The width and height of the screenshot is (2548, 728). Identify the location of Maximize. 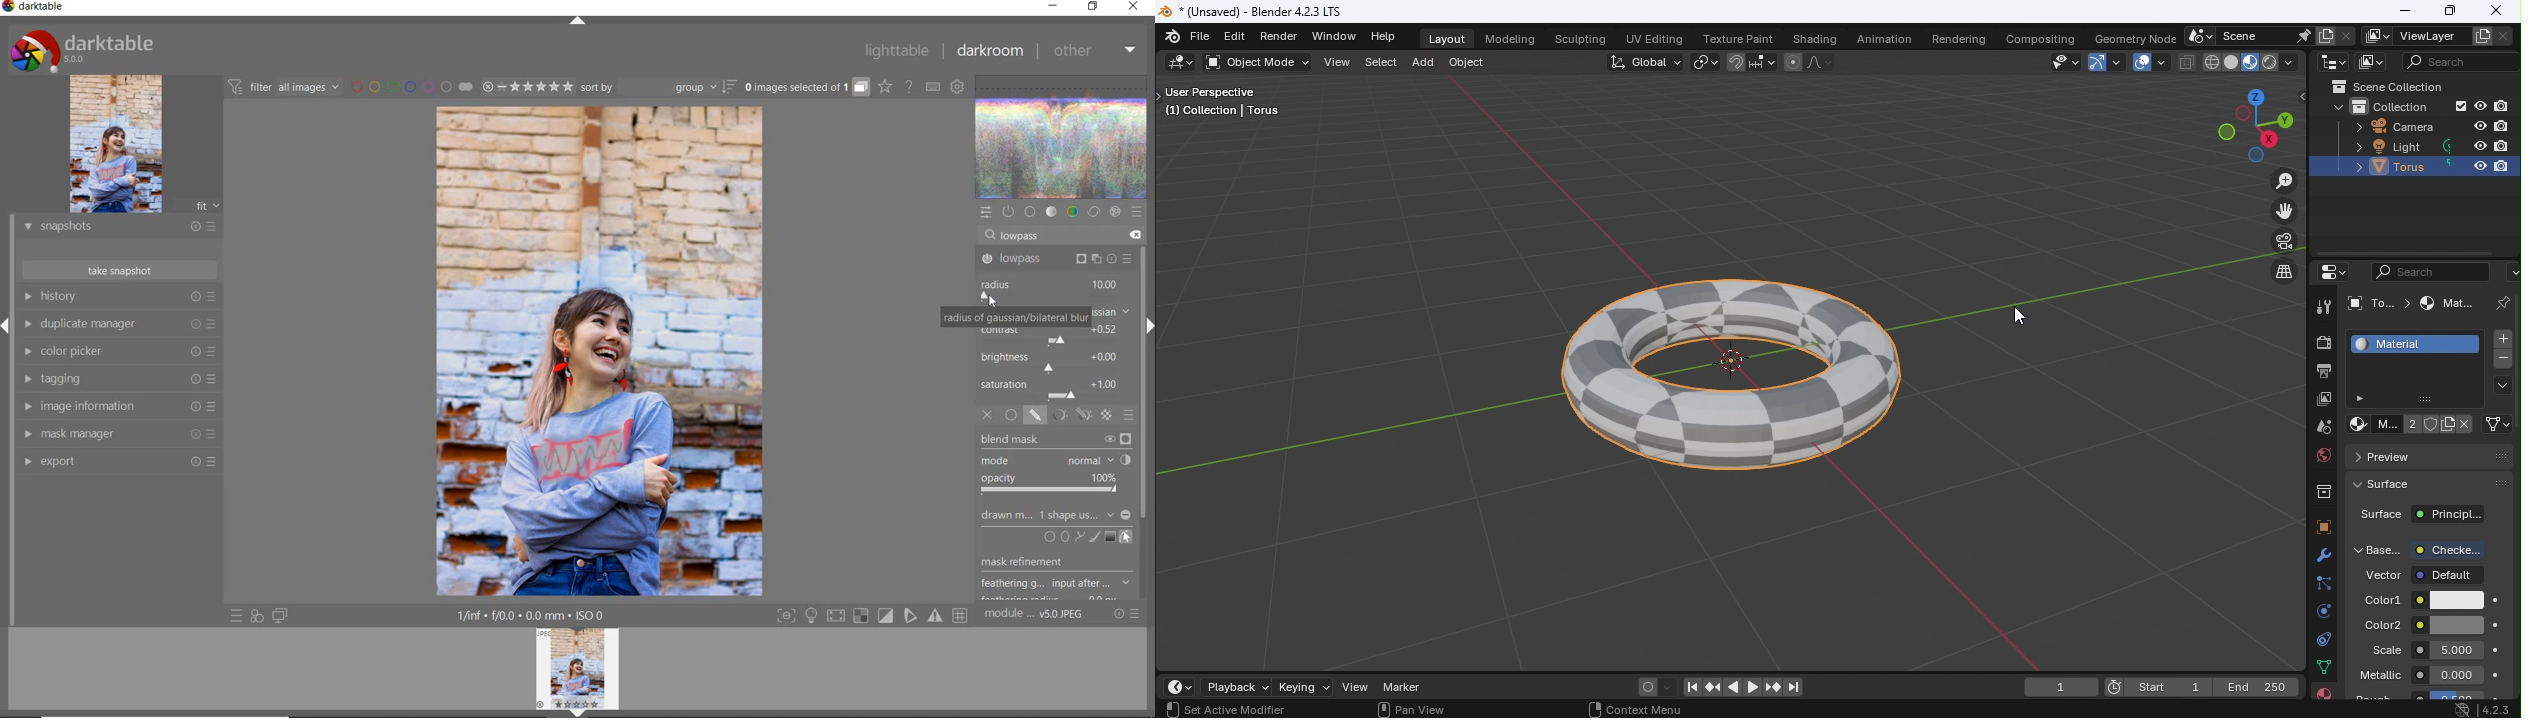
(2451, 12).